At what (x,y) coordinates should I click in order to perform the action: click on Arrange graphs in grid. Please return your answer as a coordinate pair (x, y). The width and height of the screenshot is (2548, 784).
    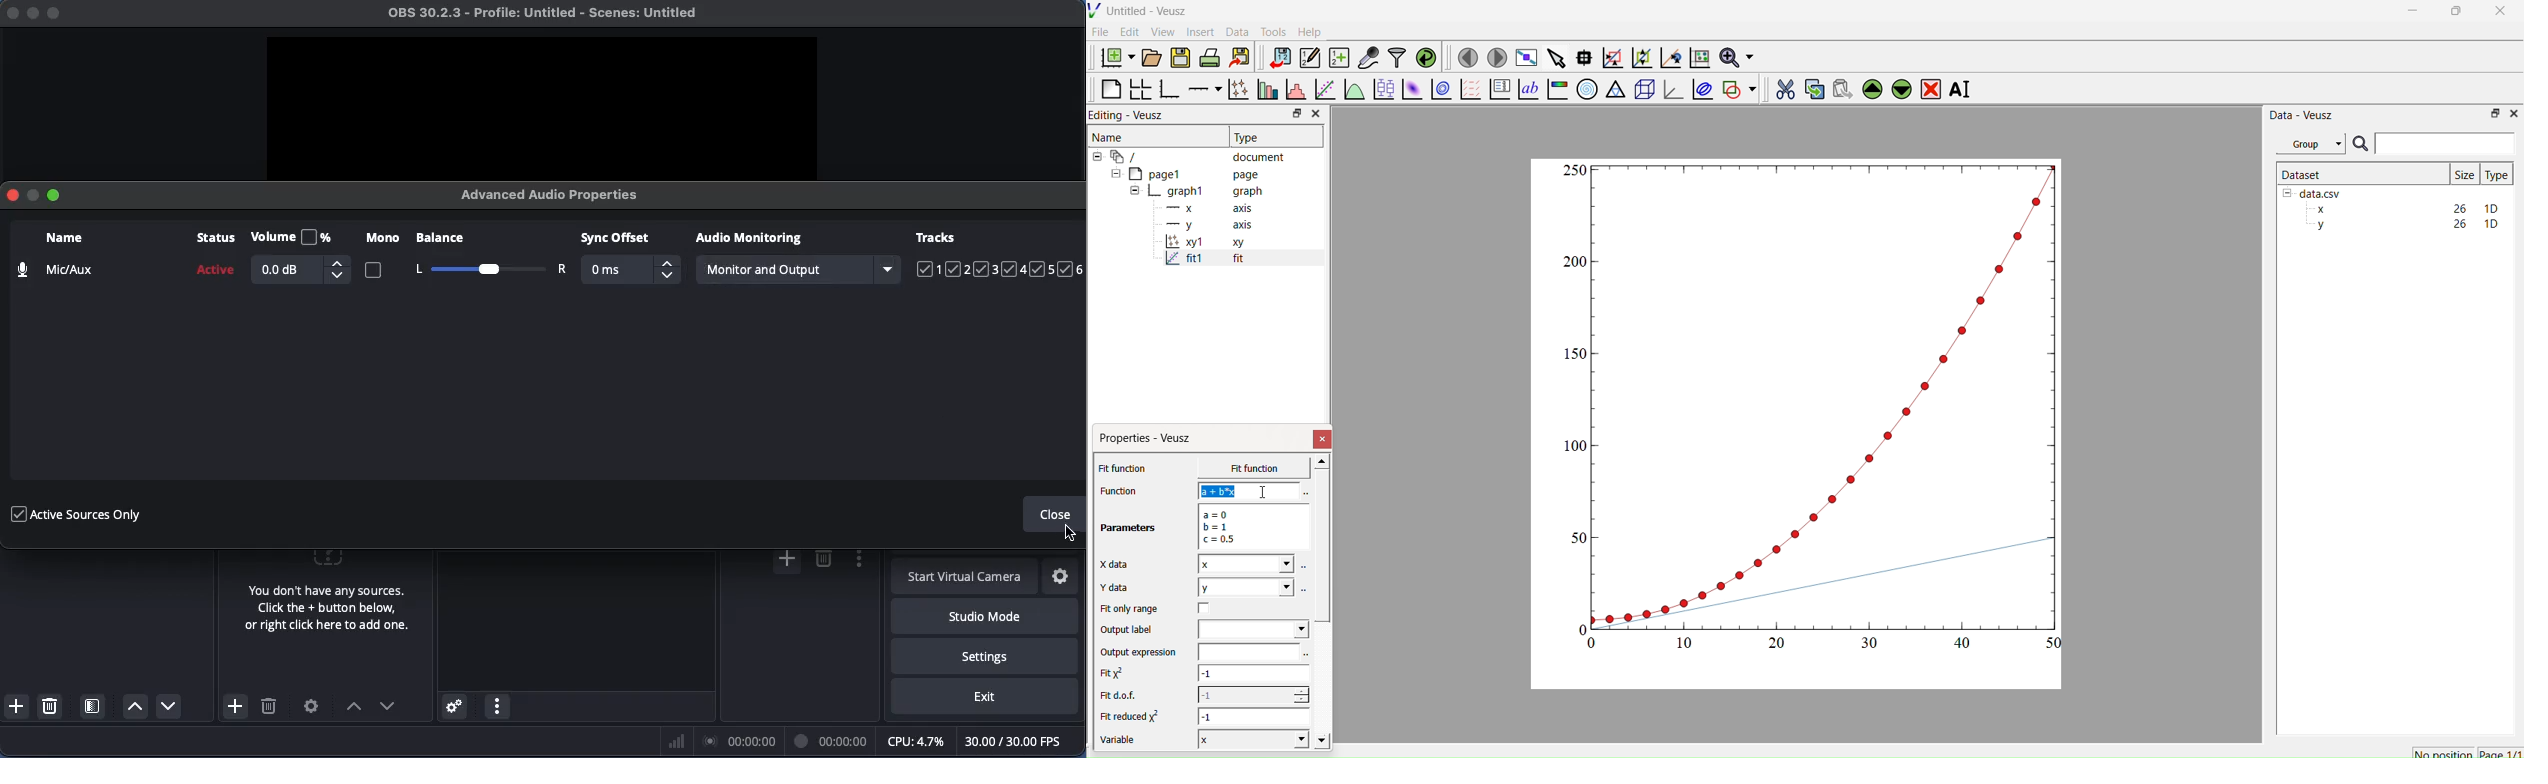
    Looking at the image, I should click on (1140, 91).